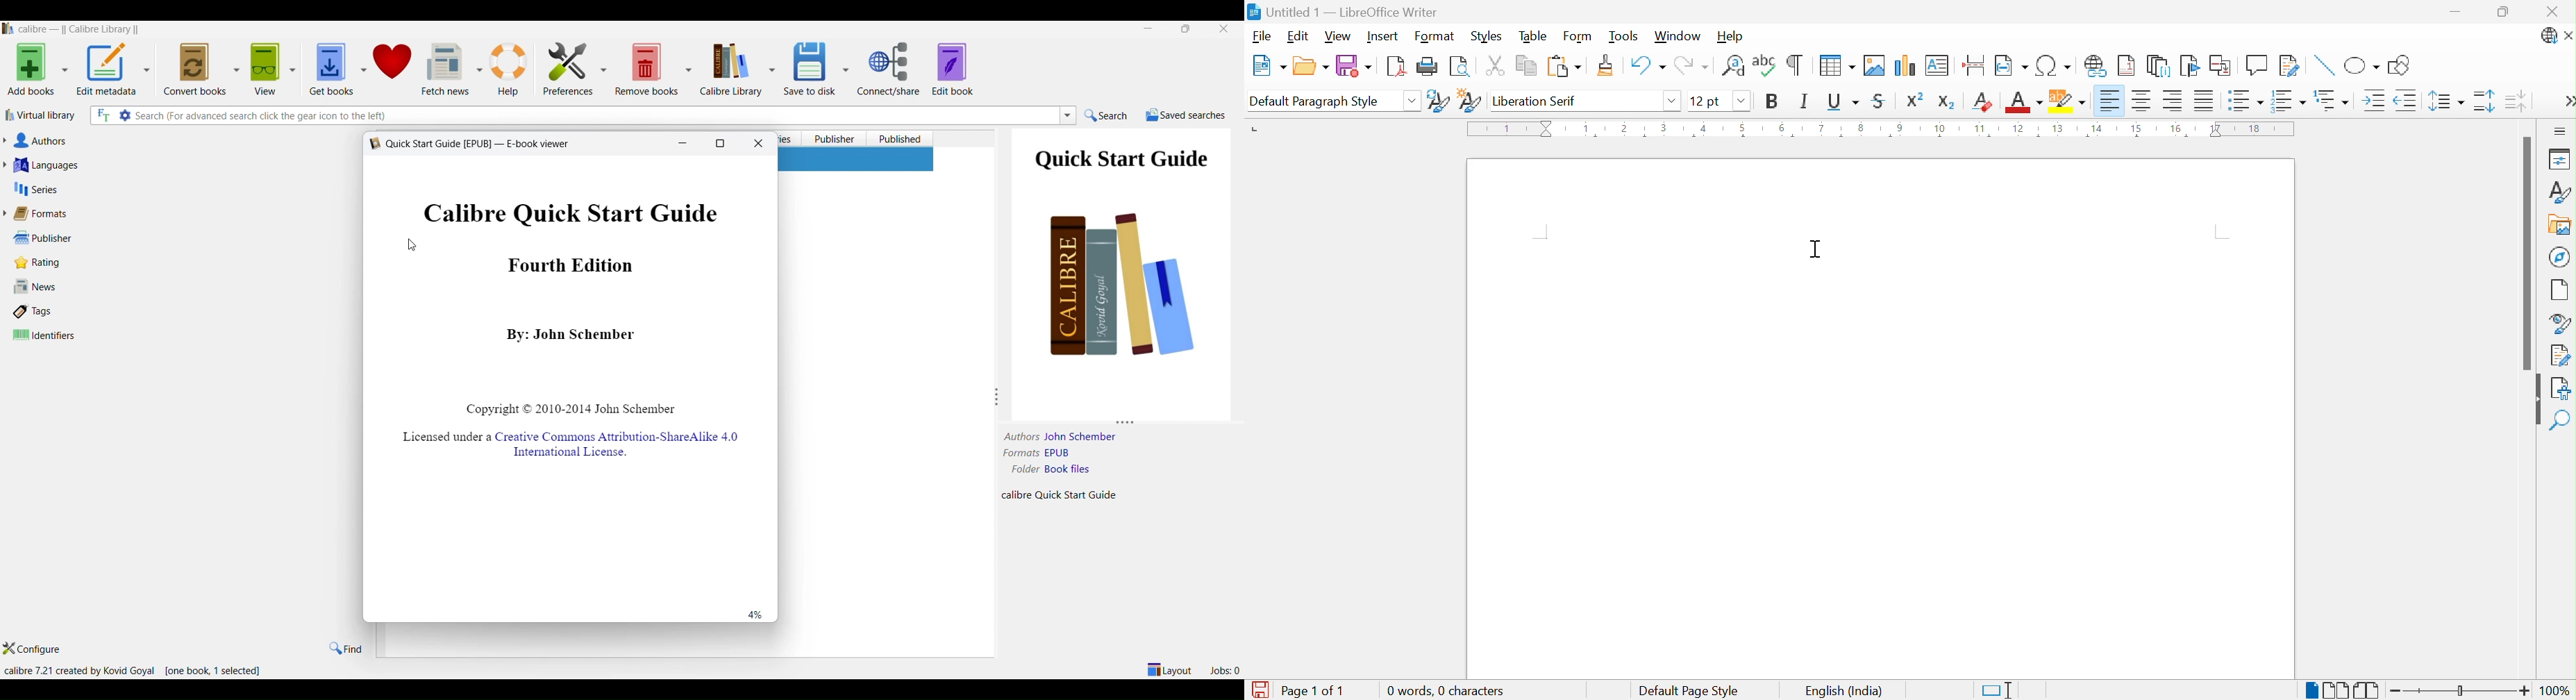 This screenshot has width=2576, height=700. What do you see at coordinates (45, 115) in the screenshot?
I see `virtual library` at bounding box center [45, 115].